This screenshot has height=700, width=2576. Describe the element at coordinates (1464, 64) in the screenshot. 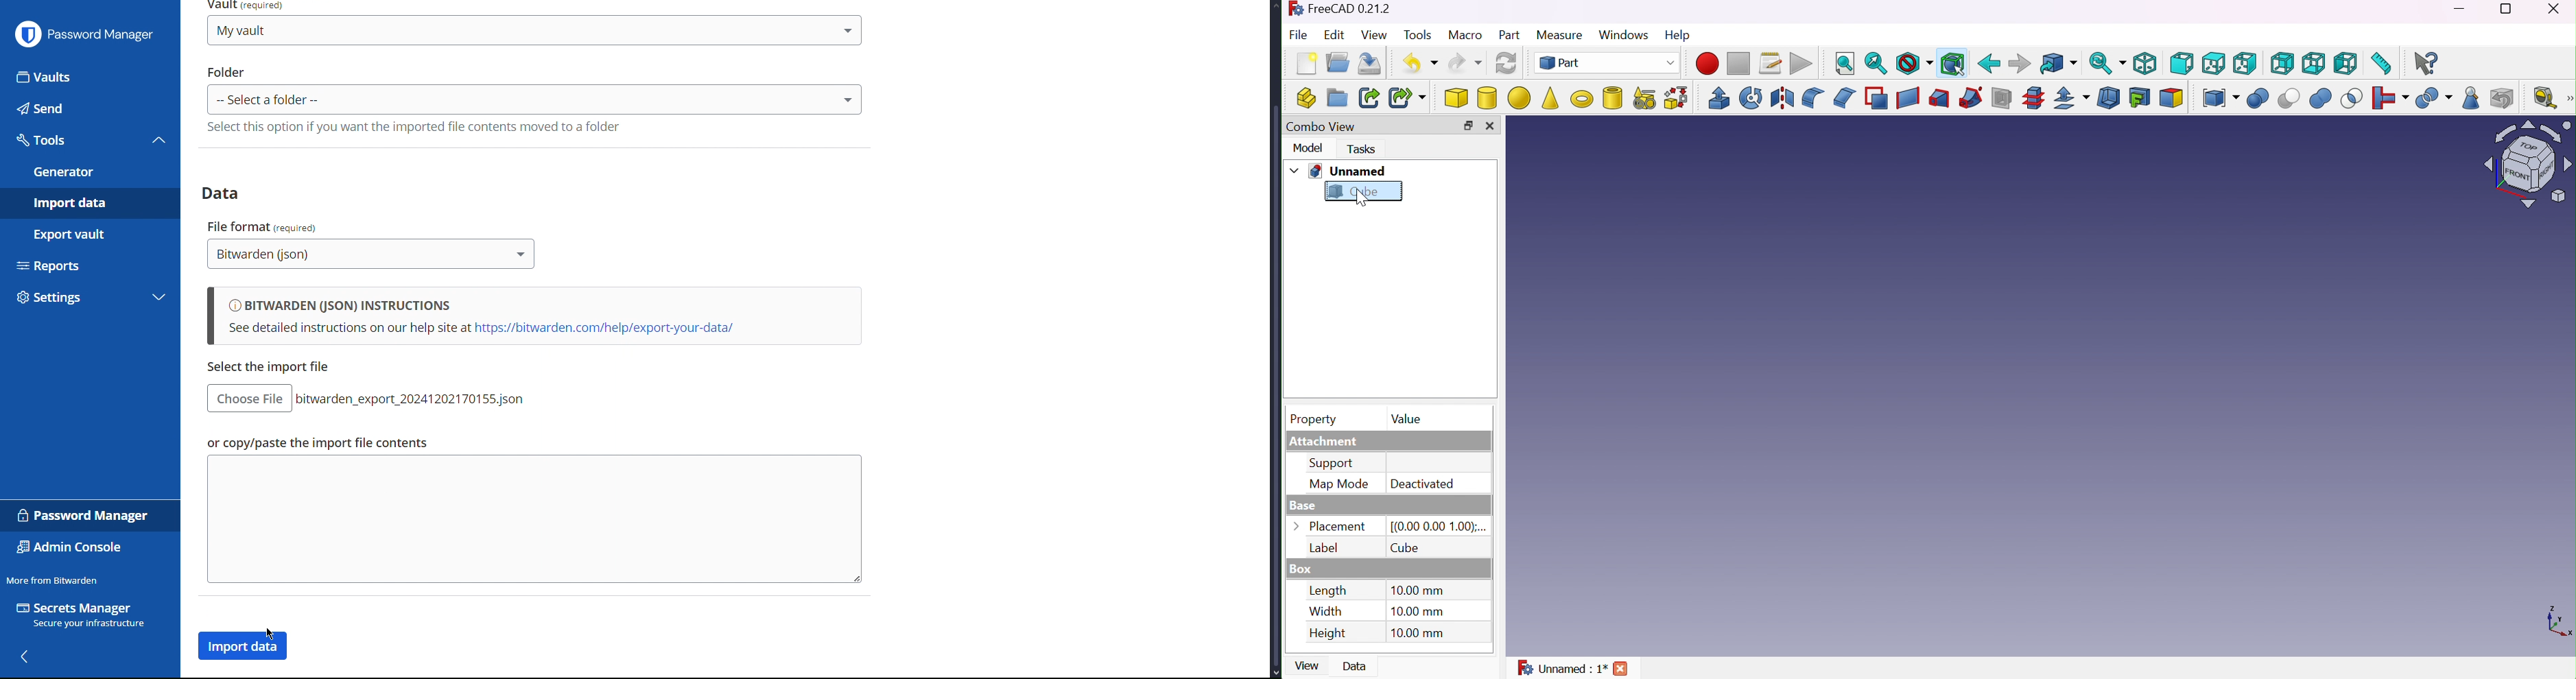

I see `Redo` at that location.